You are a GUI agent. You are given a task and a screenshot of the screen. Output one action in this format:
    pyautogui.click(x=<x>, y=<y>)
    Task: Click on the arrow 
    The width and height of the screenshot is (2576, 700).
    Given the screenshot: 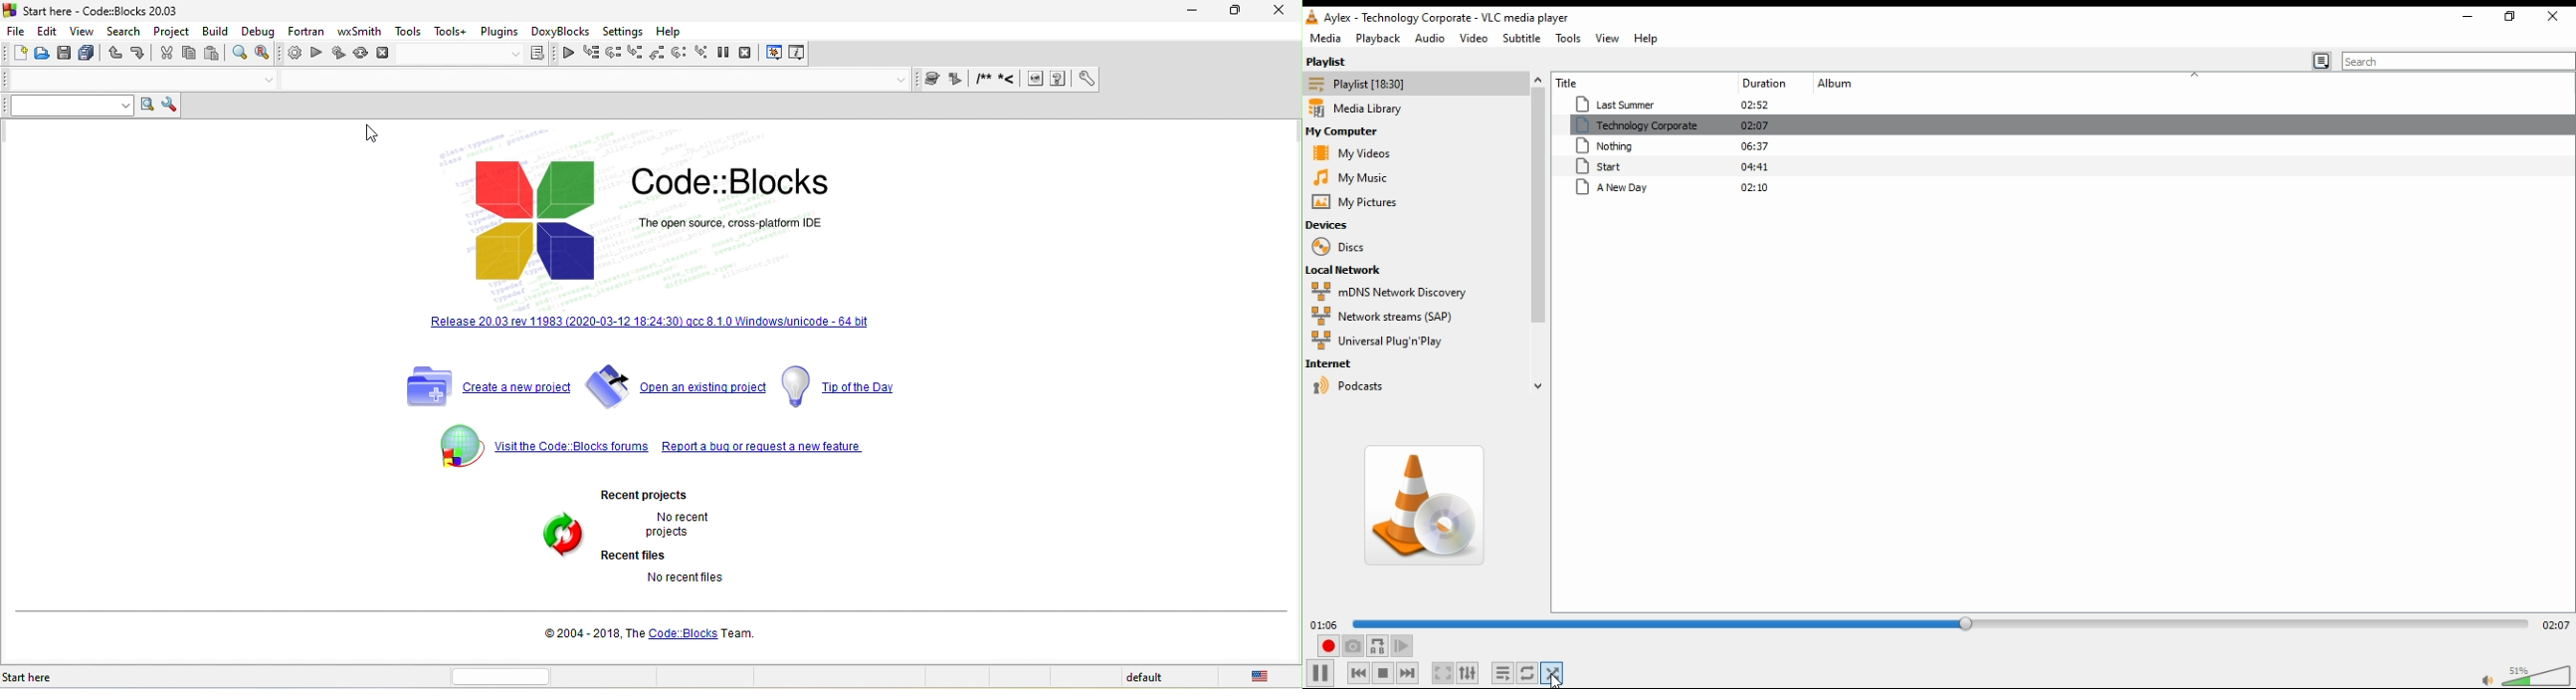 What is the action you would take?
    pyautogui.click(x=257, y=80)
    